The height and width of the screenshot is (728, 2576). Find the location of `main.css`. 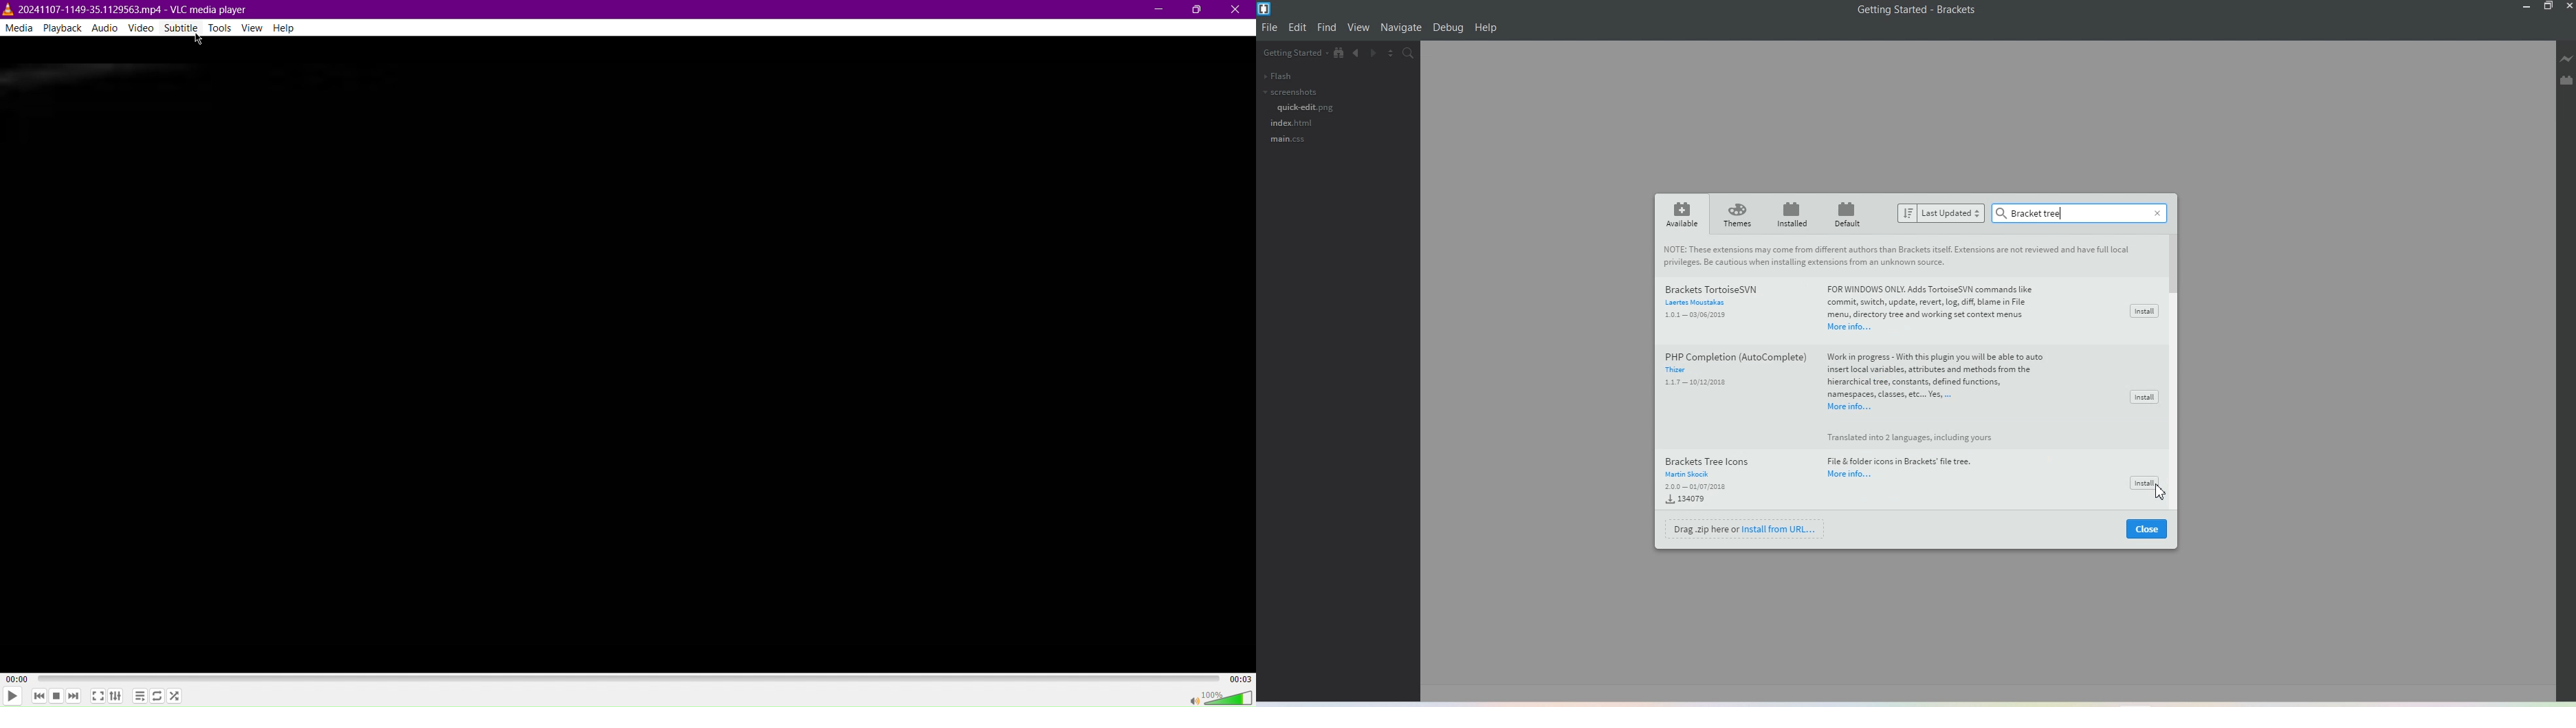

main.css is located at coordinates (1287, 140).